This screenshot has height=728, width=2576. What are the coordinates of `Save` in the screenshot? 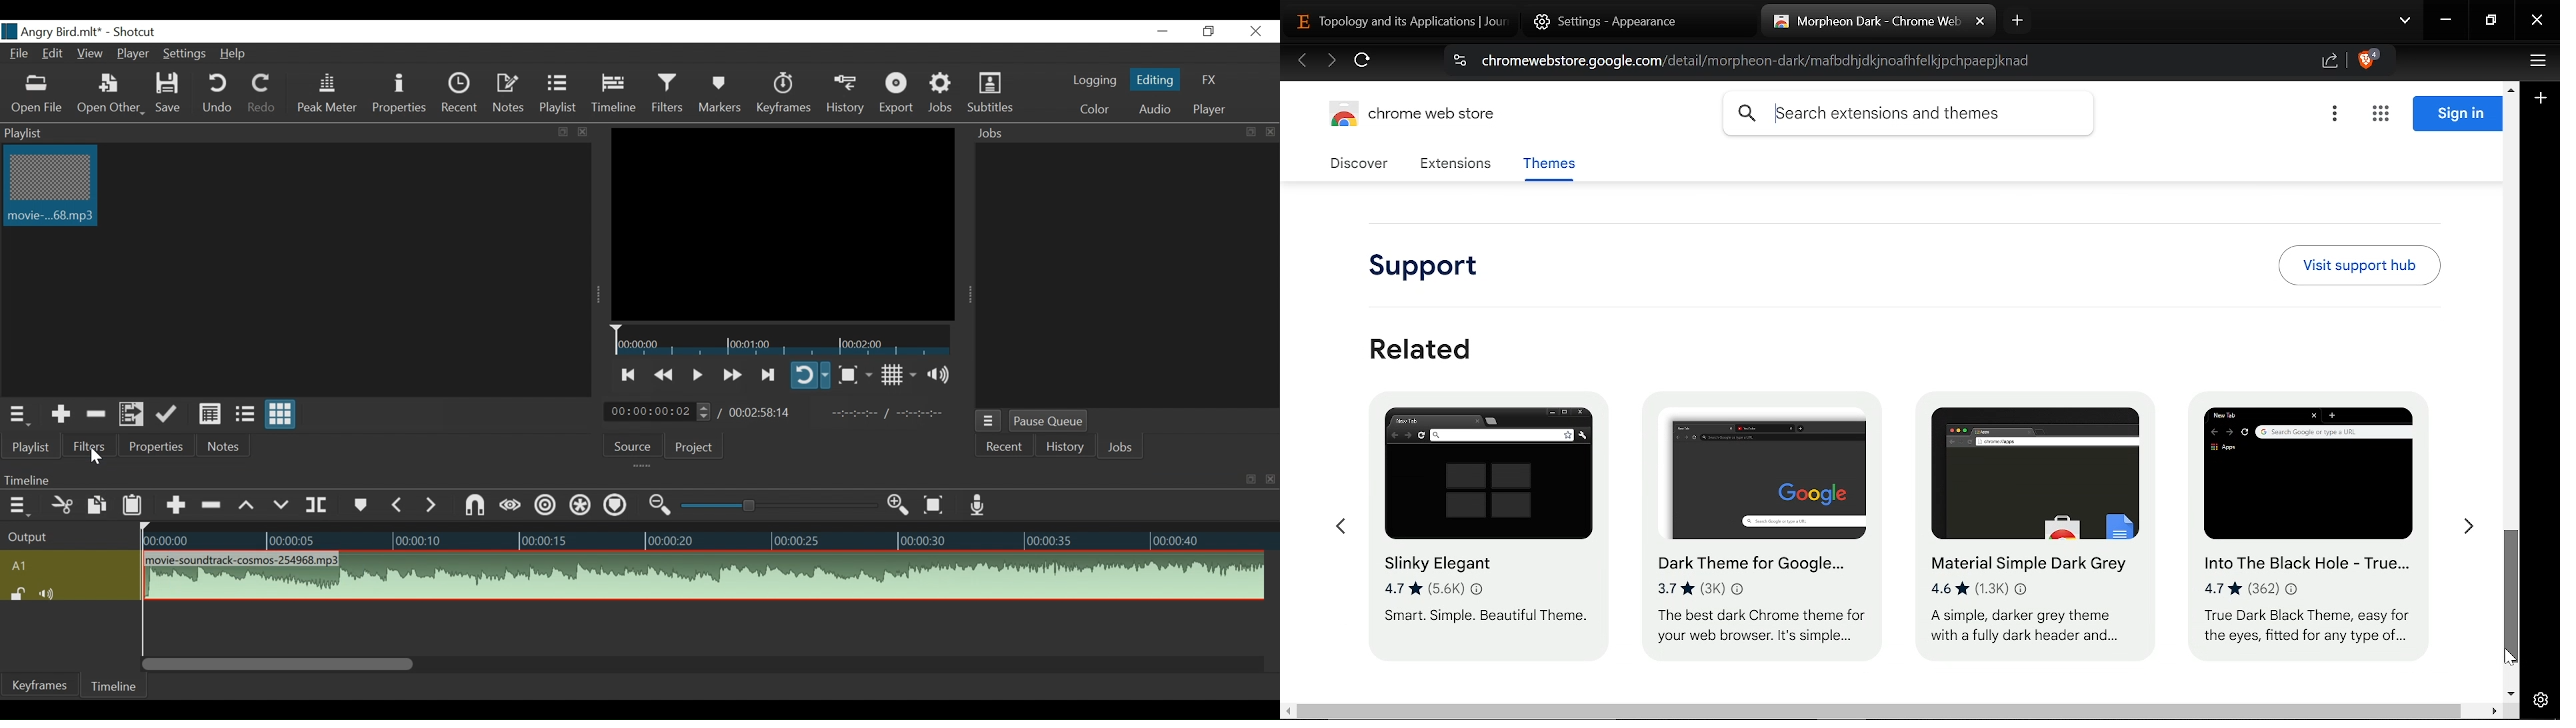 It's located at (171, 95).